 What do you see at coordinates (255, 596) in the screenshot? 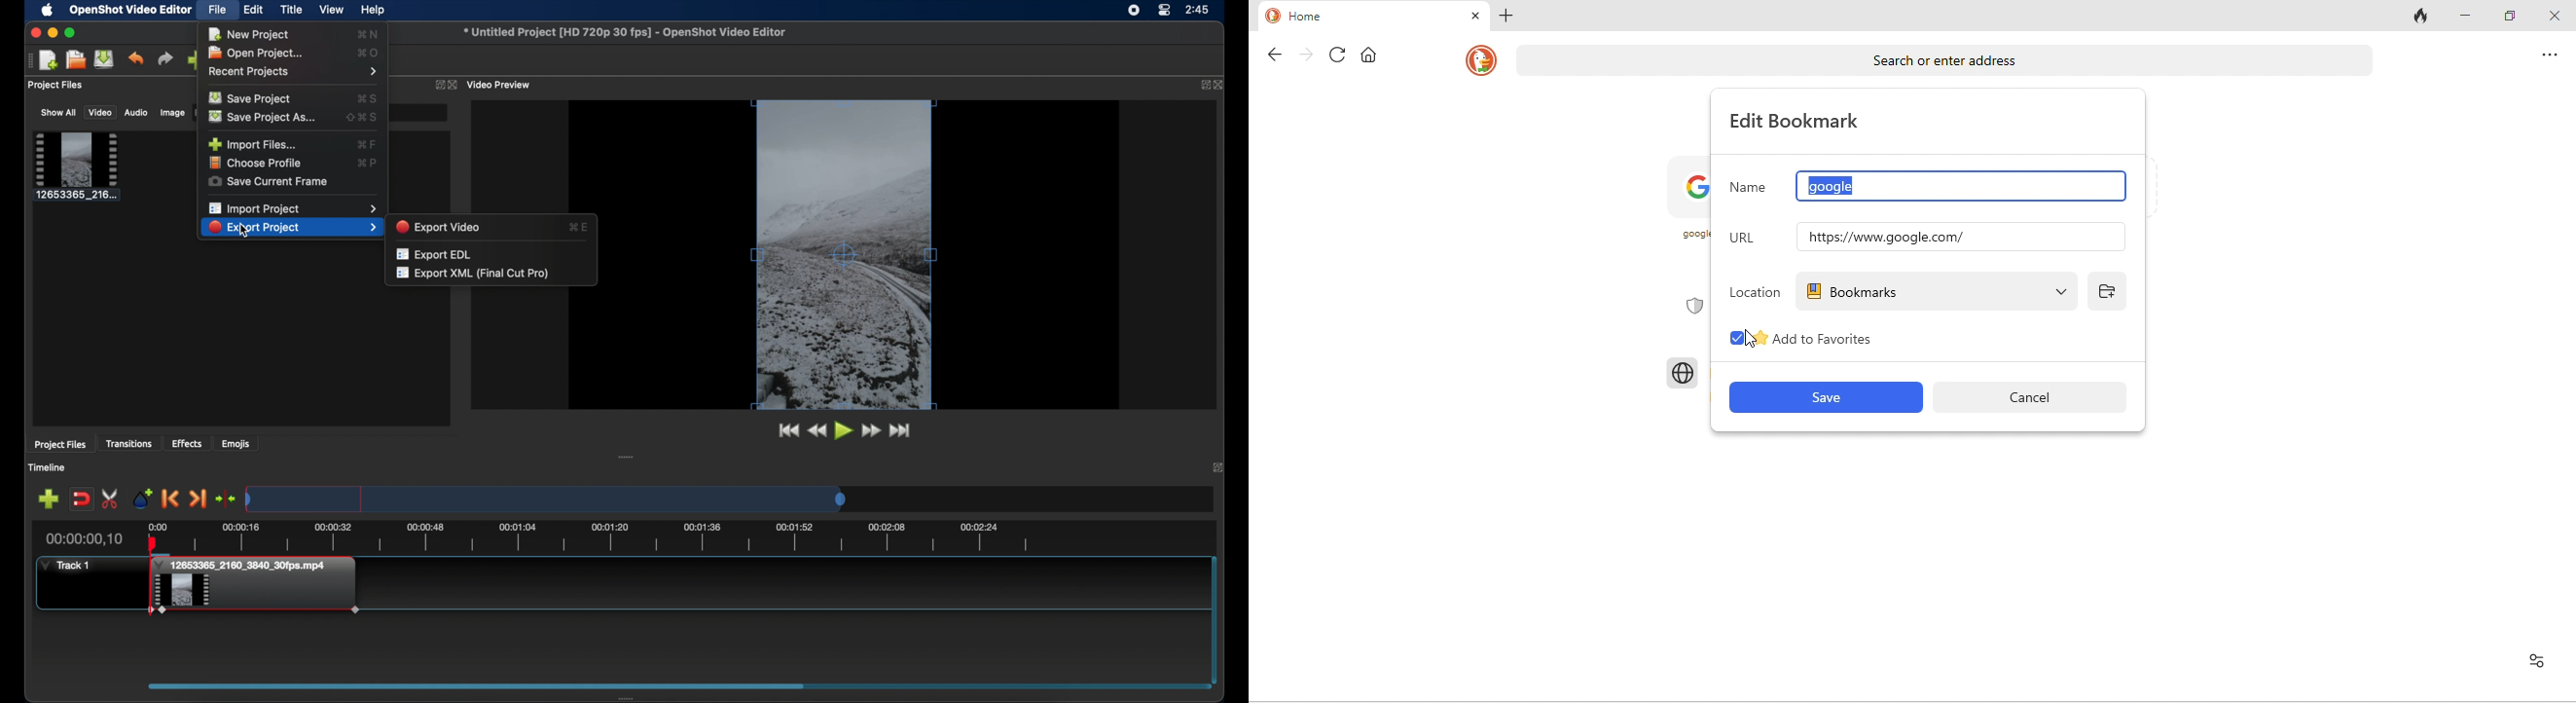
I see `clip` at bounding box center [255, 596].